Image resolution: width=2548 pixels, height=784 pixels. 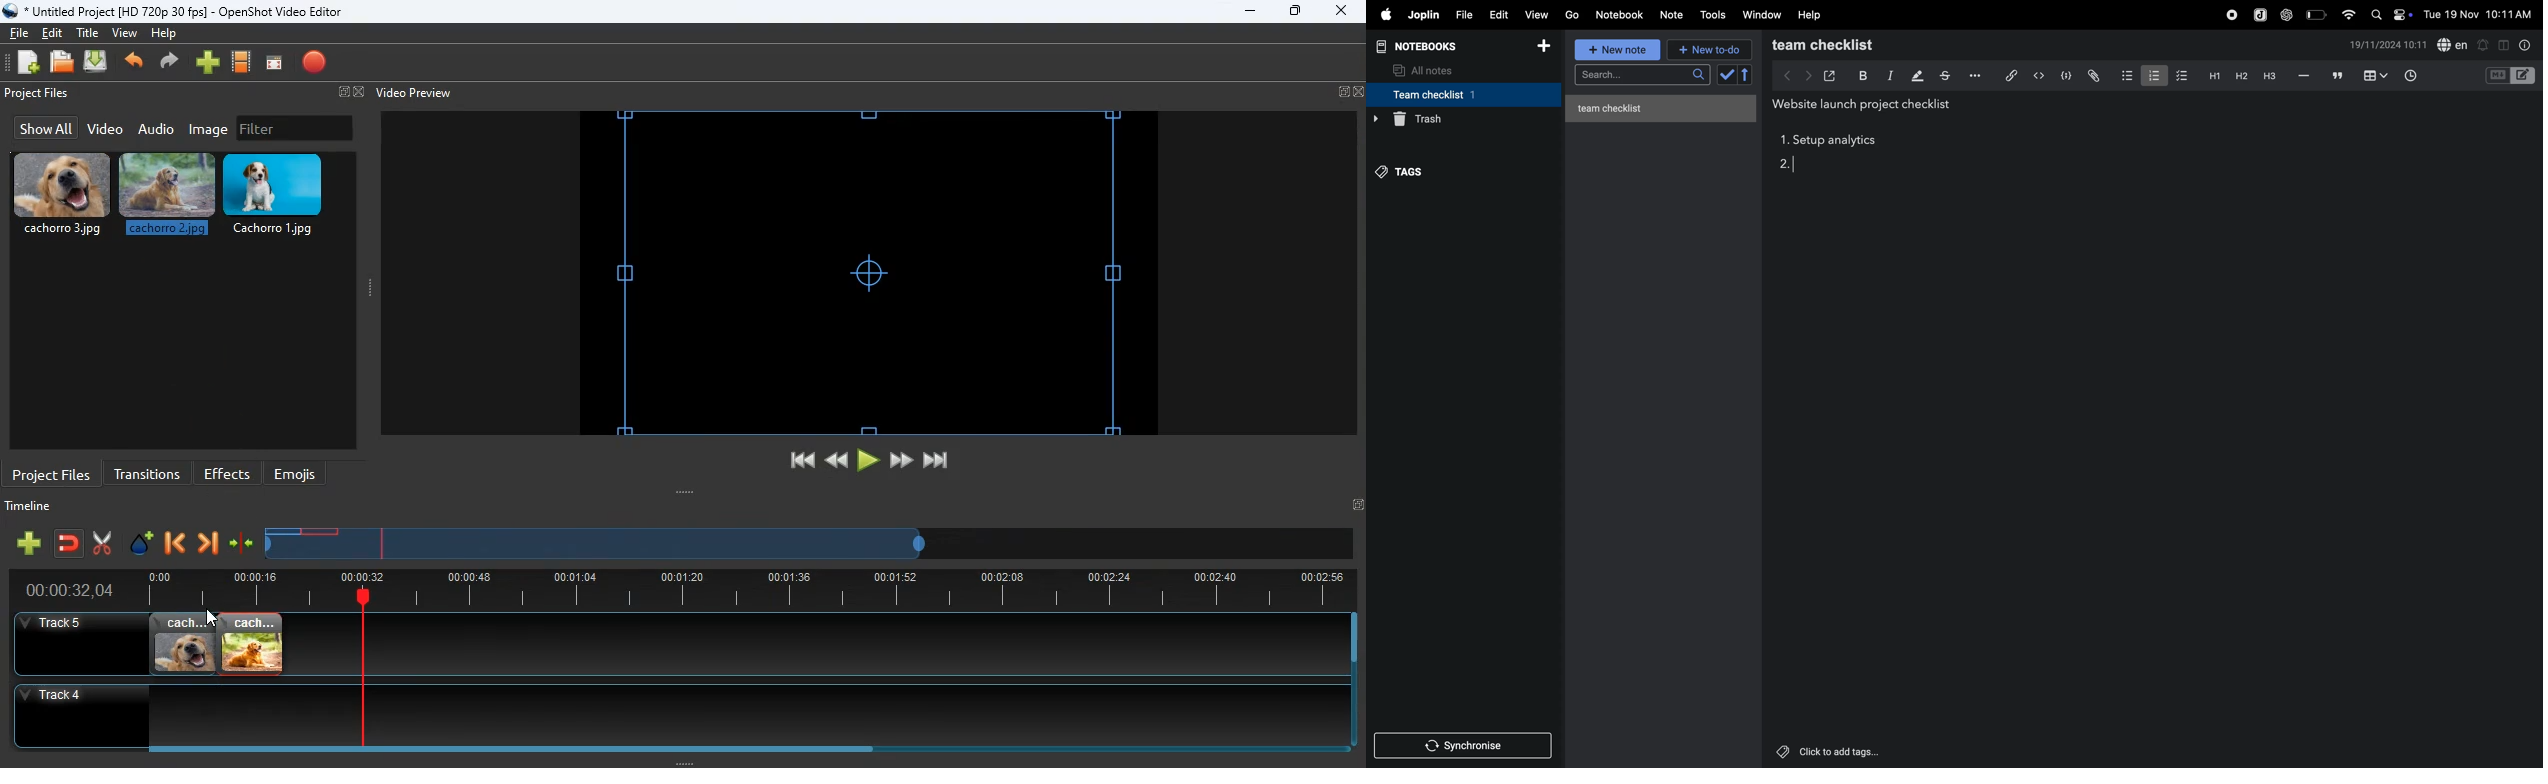 What do you see at coordinates (208, 63) in the screenshot?
I see `add` at bounding box center [208, 63].